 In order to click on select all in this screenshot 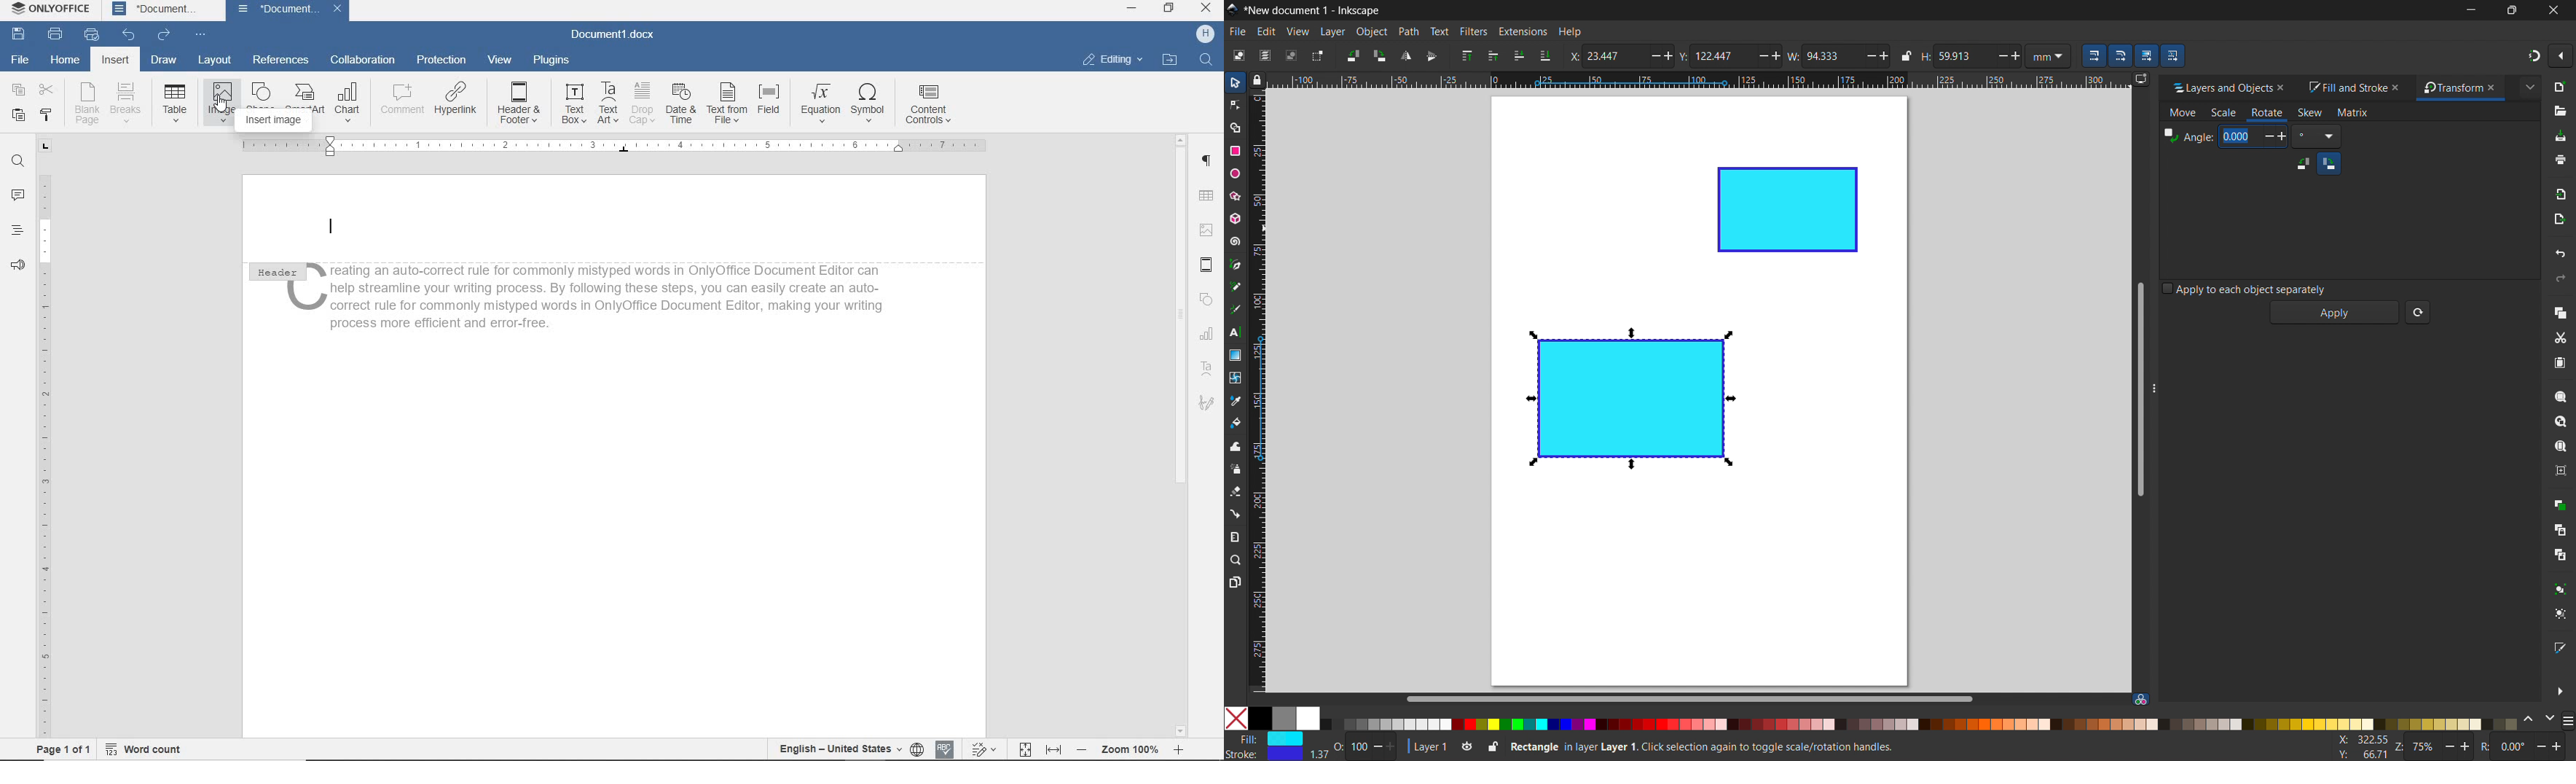, I will do `click(1237, 55)`.